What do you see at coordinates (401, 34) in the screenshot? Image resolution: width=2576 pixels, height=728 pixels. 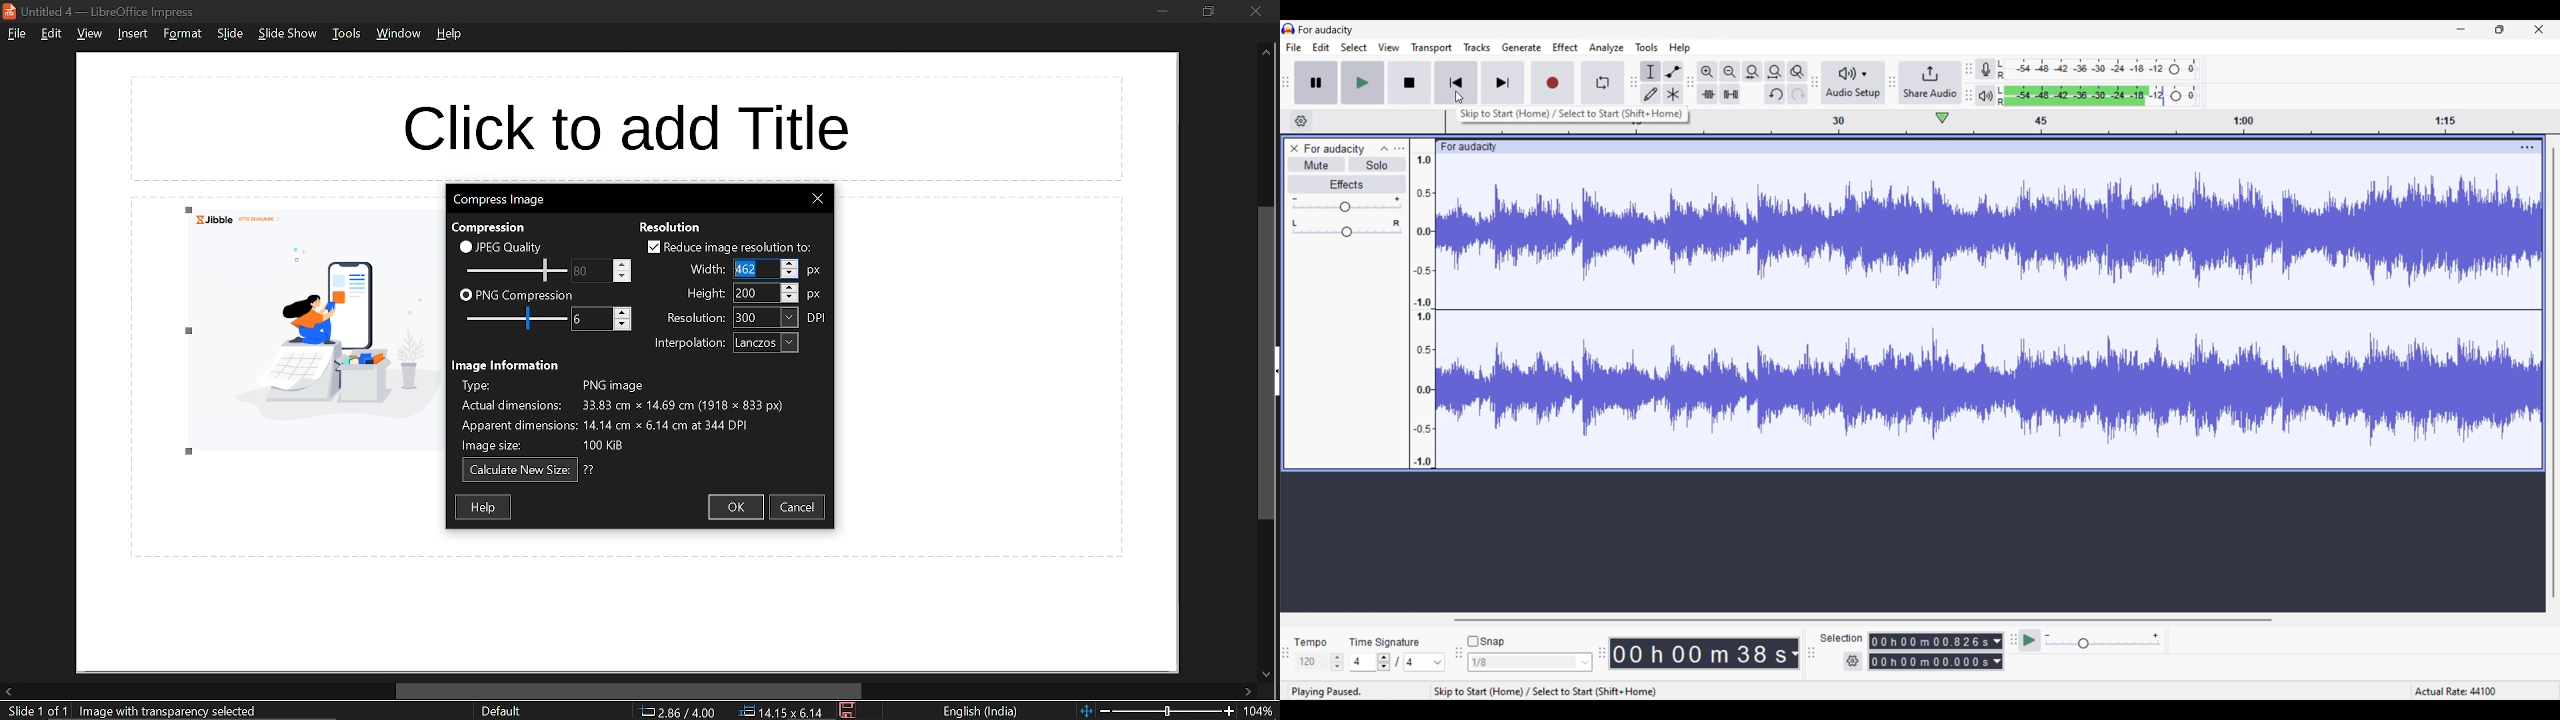 I see `window` at bounding box center [401, 34].